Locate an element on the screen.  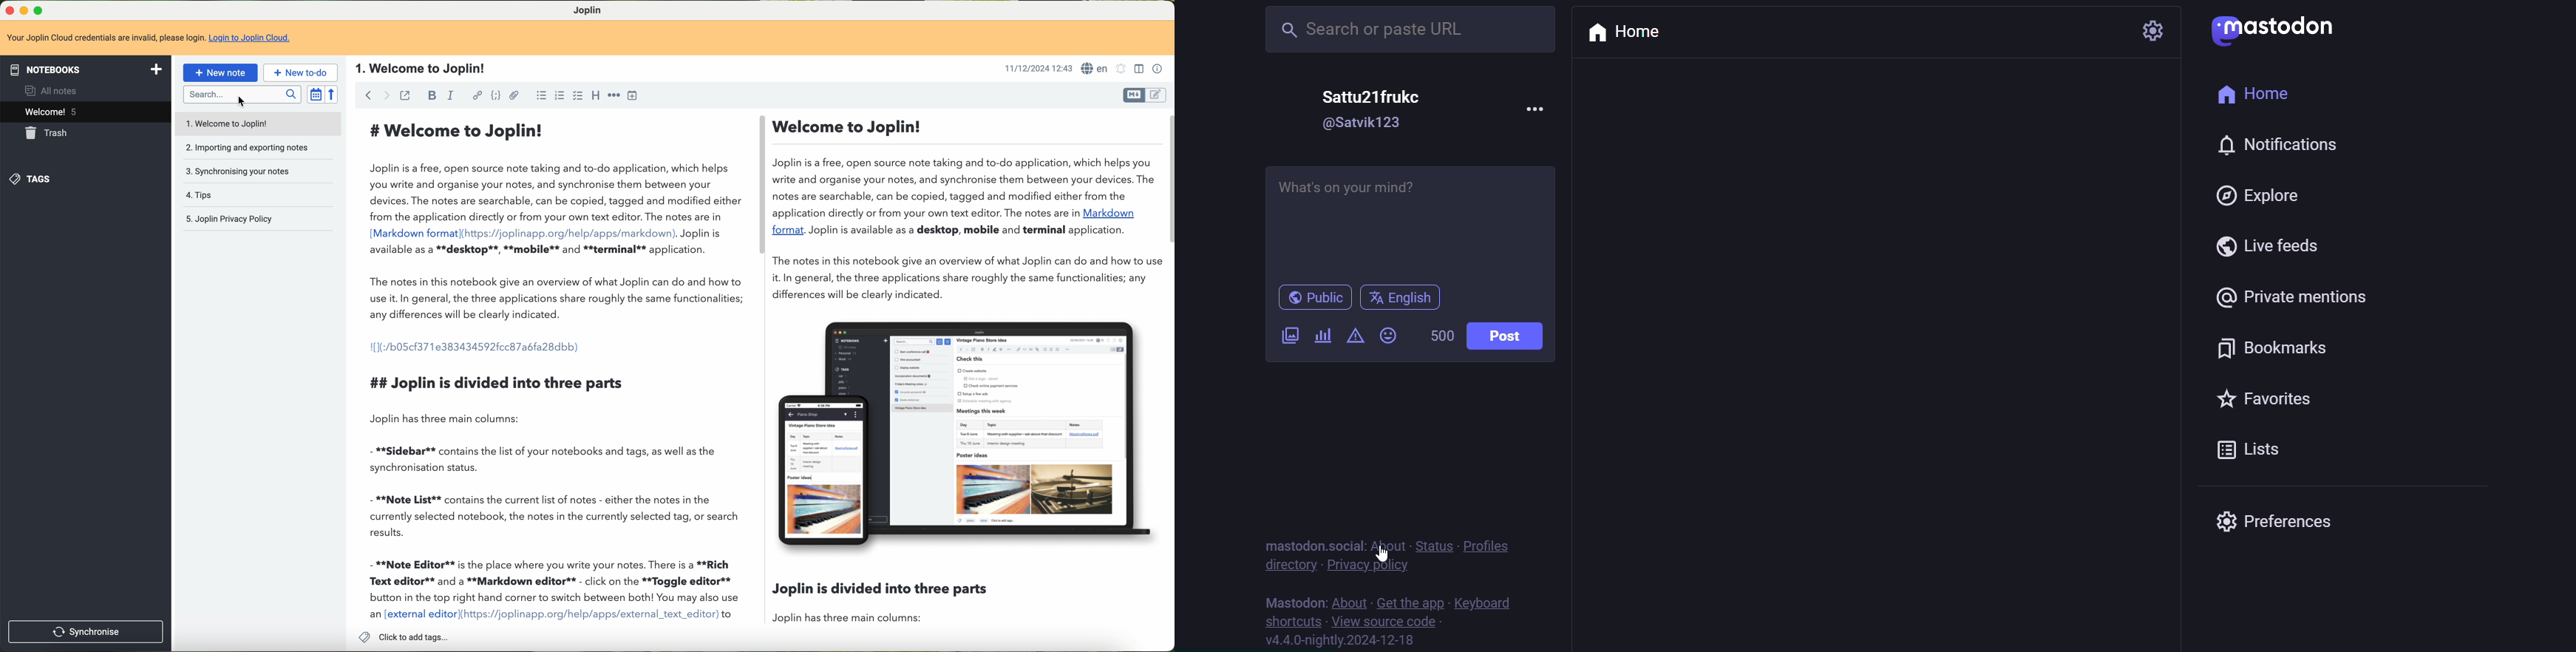
notebooks is located at coordinates (84, 69).